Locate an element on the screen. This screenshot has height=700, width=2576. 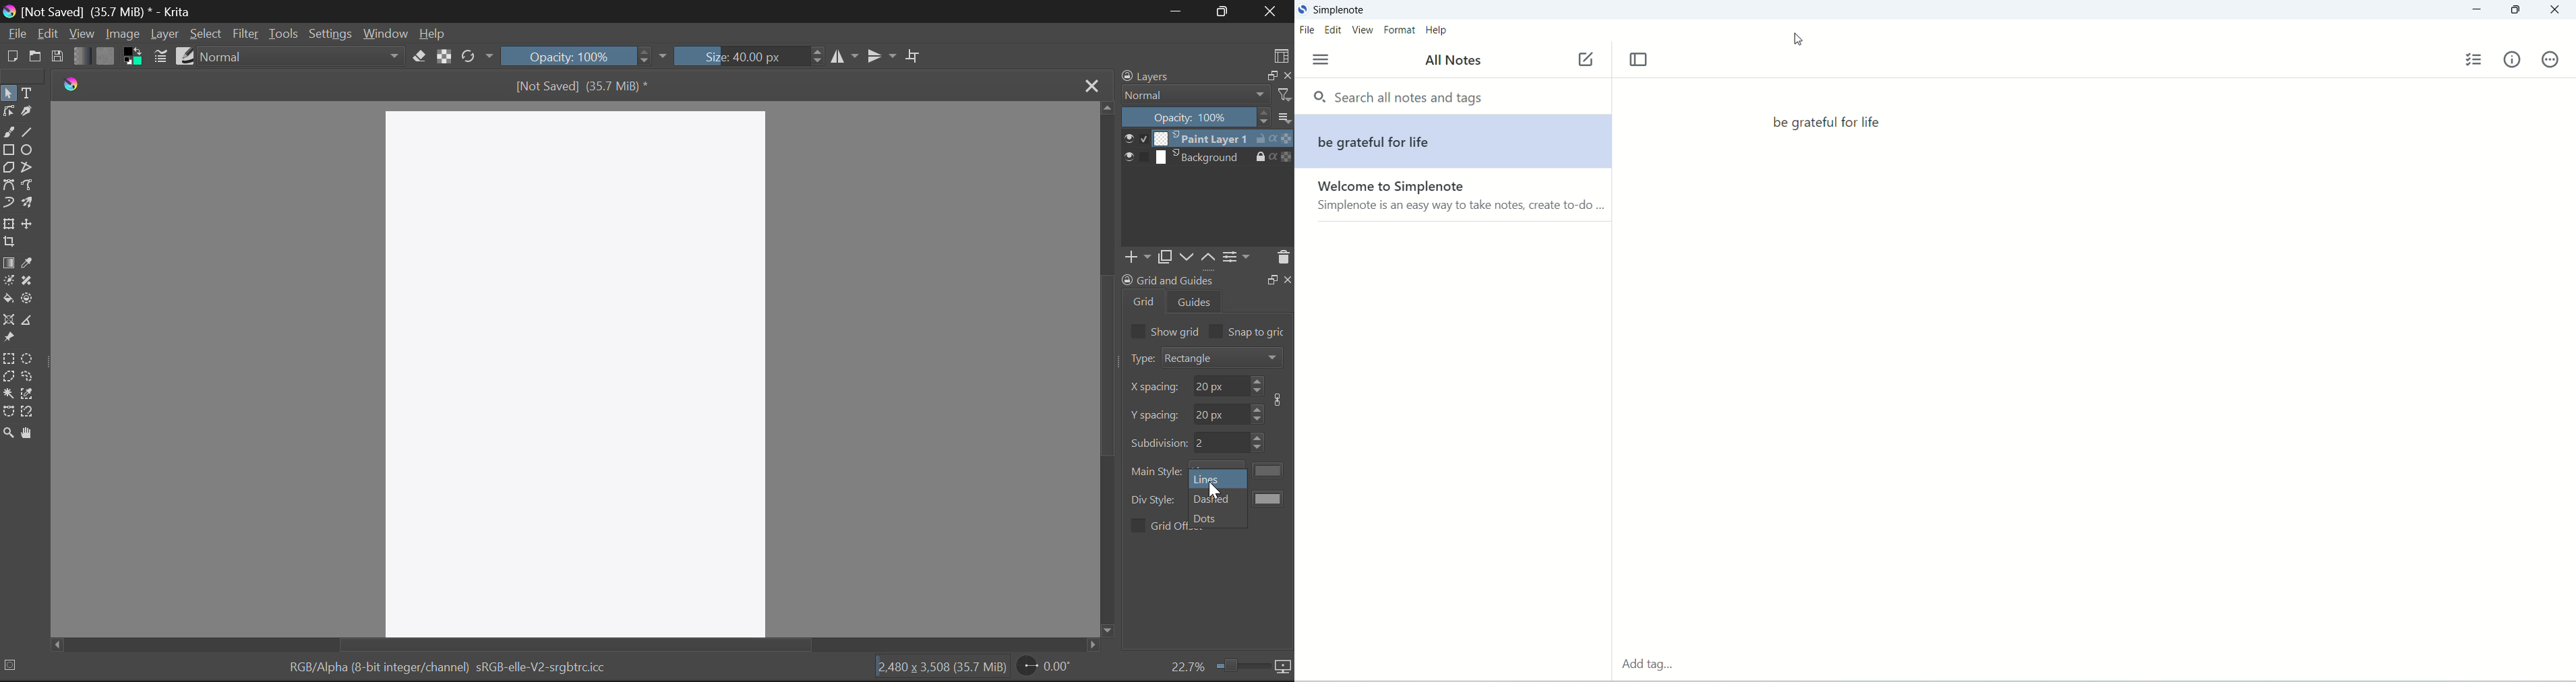
guides is located at coordinates (1195, 301).